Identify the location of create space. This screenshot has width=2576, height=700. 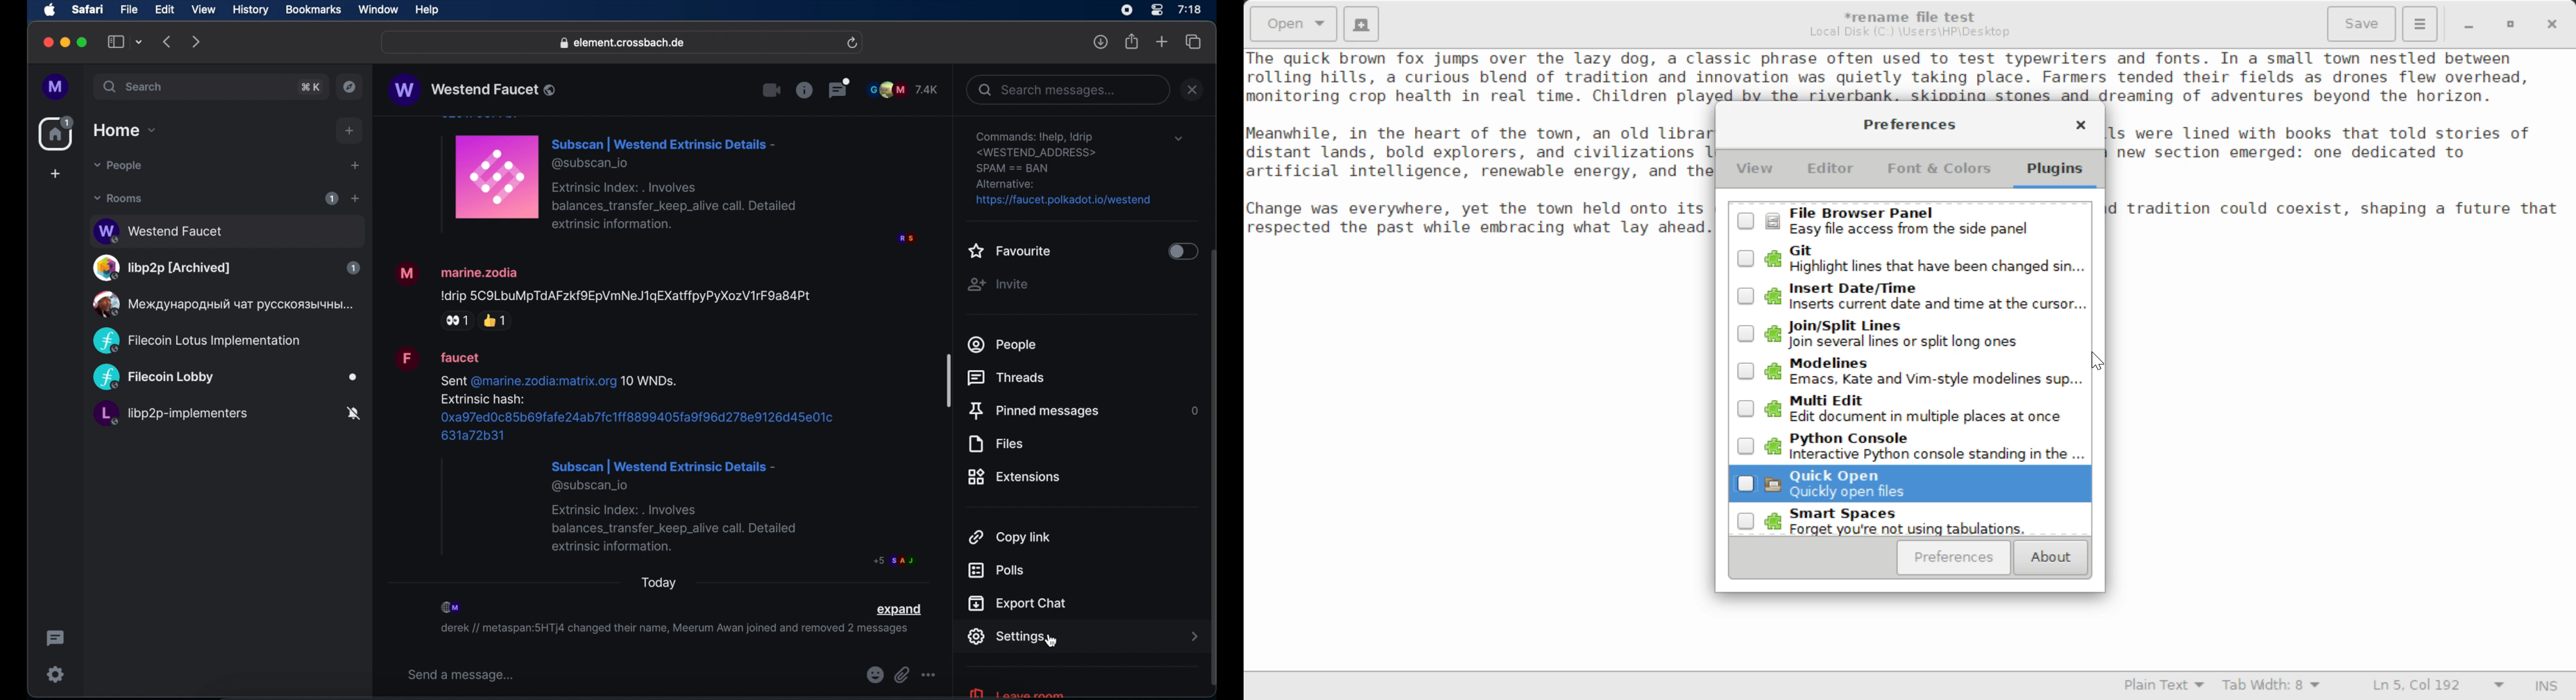
(55, 174).